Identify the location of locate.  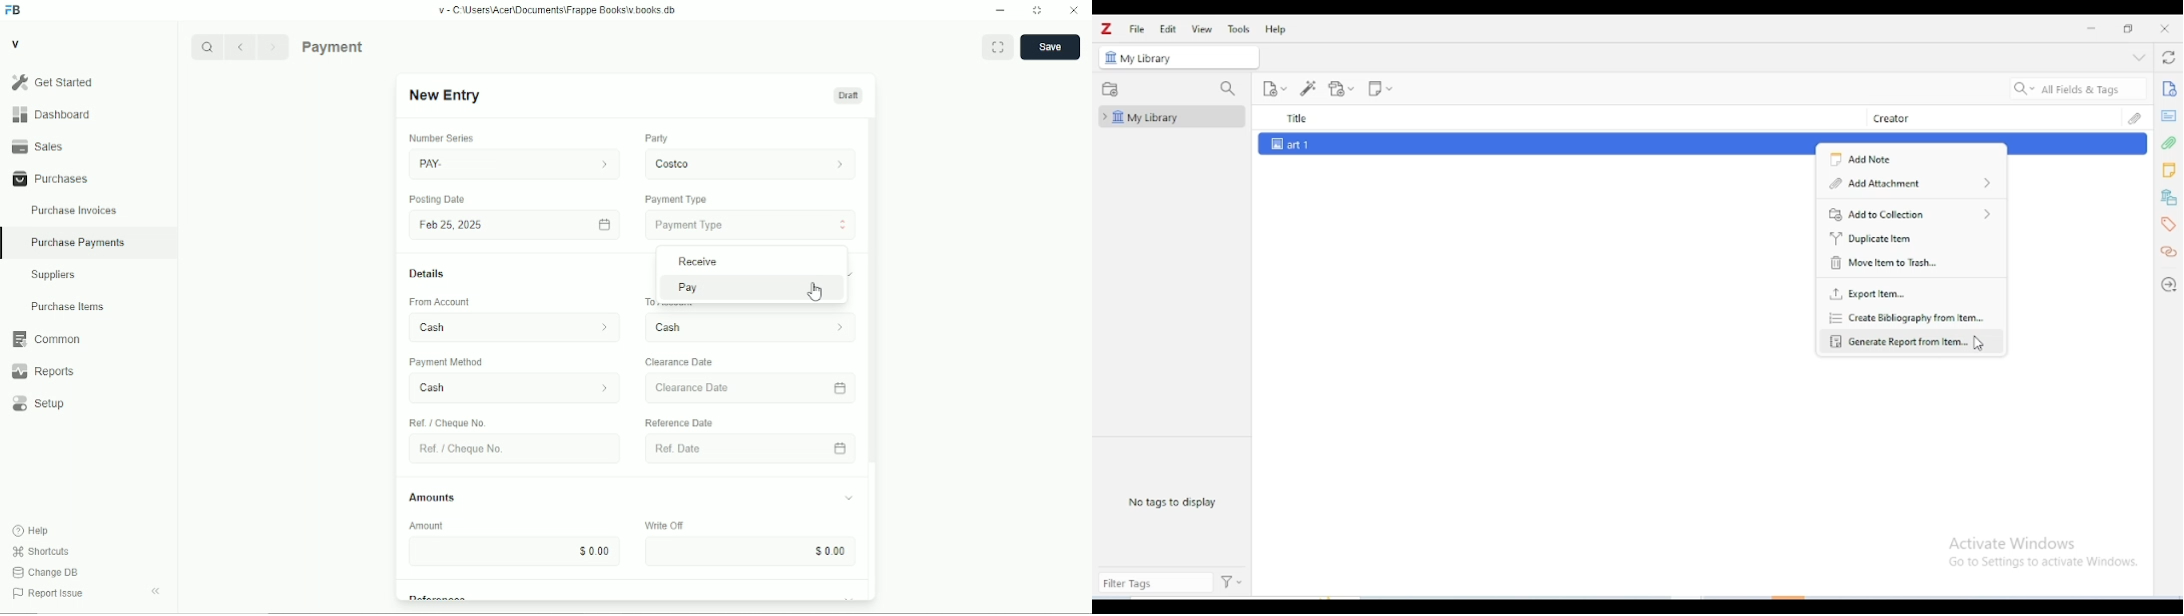
(2168, 287).